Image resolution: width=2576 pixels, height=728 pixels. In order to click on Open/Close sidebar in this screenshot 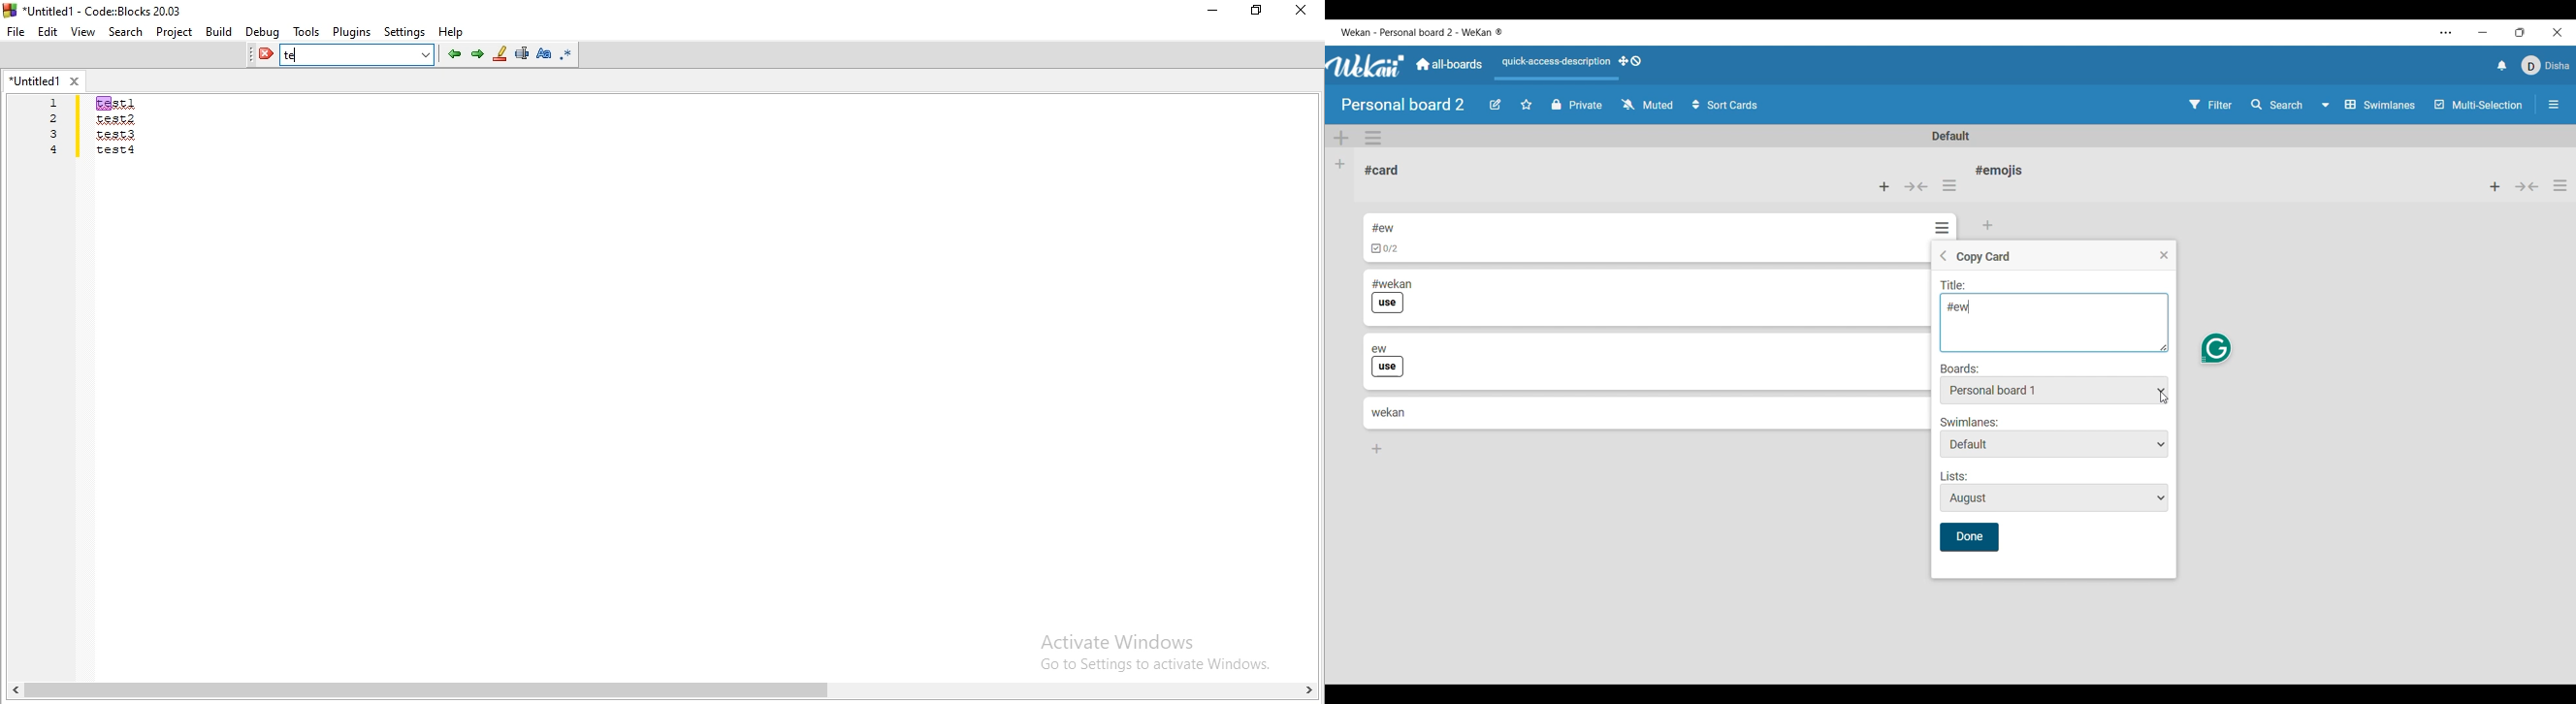, I will do `click(2554, 104)`.